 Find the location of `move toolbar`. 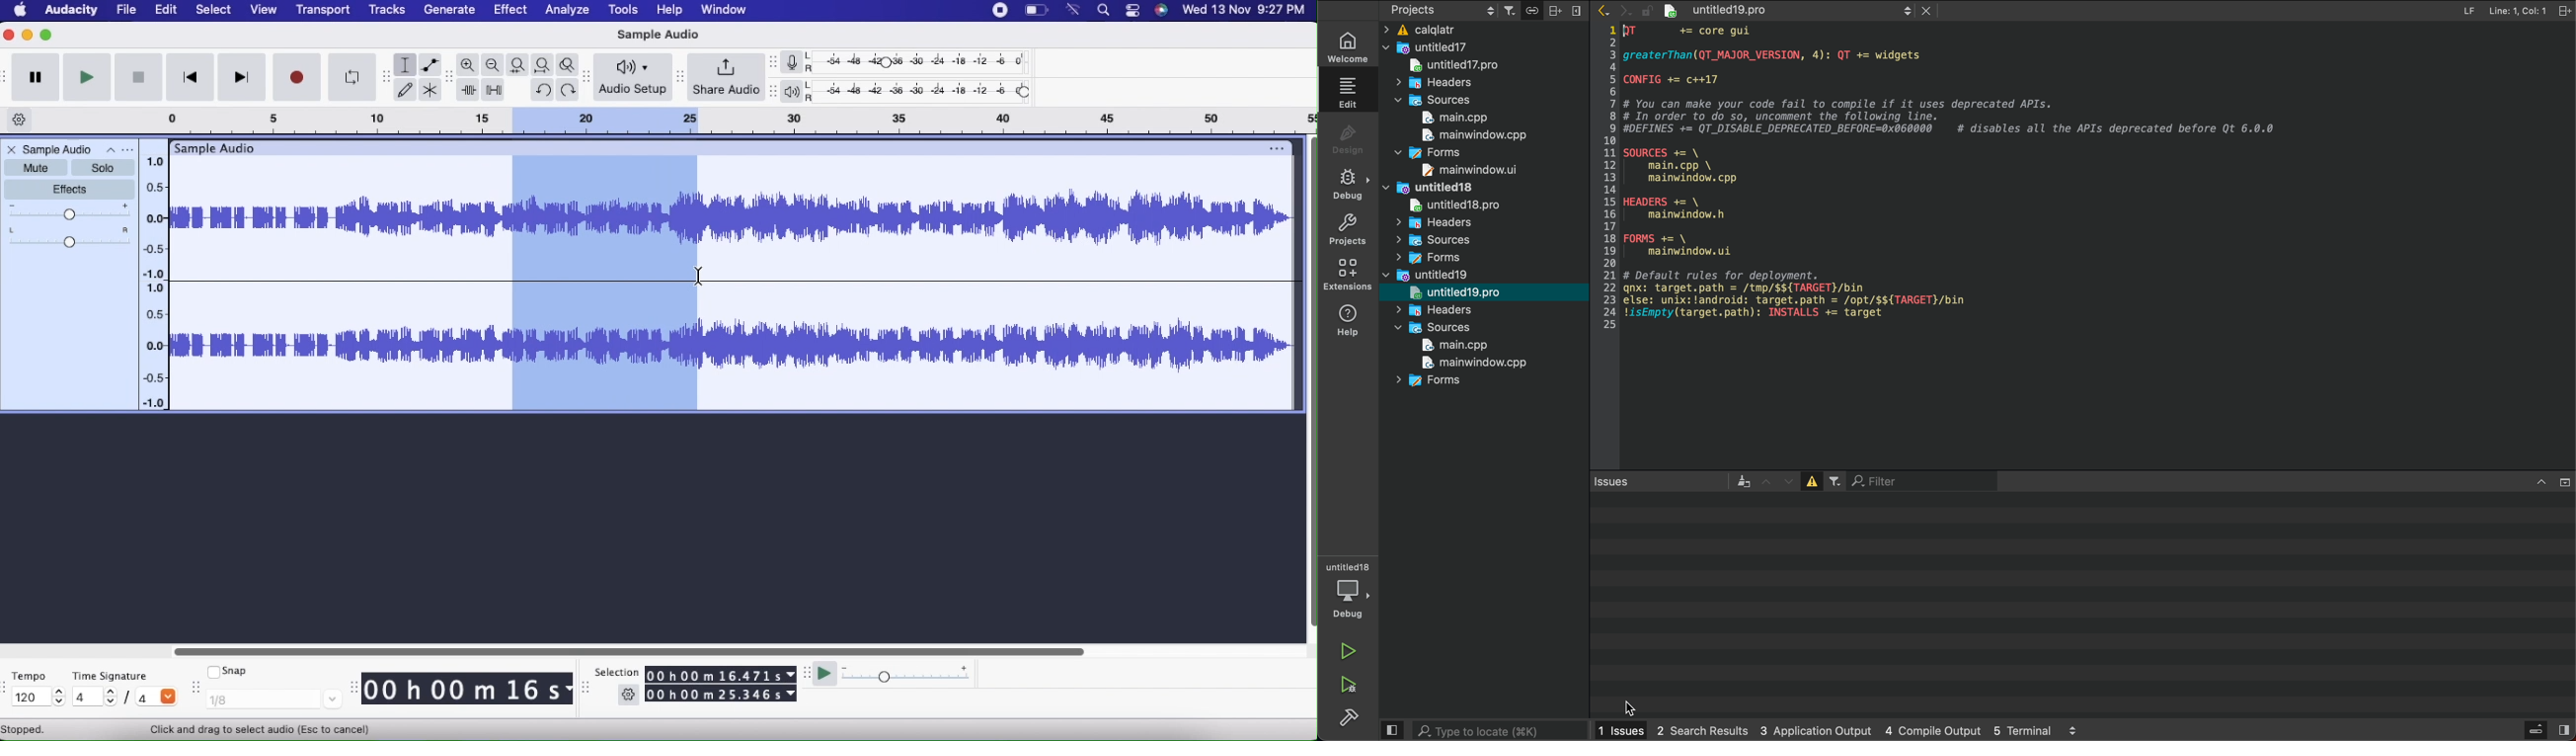

move toolbar is located at coordinates (450, 78).